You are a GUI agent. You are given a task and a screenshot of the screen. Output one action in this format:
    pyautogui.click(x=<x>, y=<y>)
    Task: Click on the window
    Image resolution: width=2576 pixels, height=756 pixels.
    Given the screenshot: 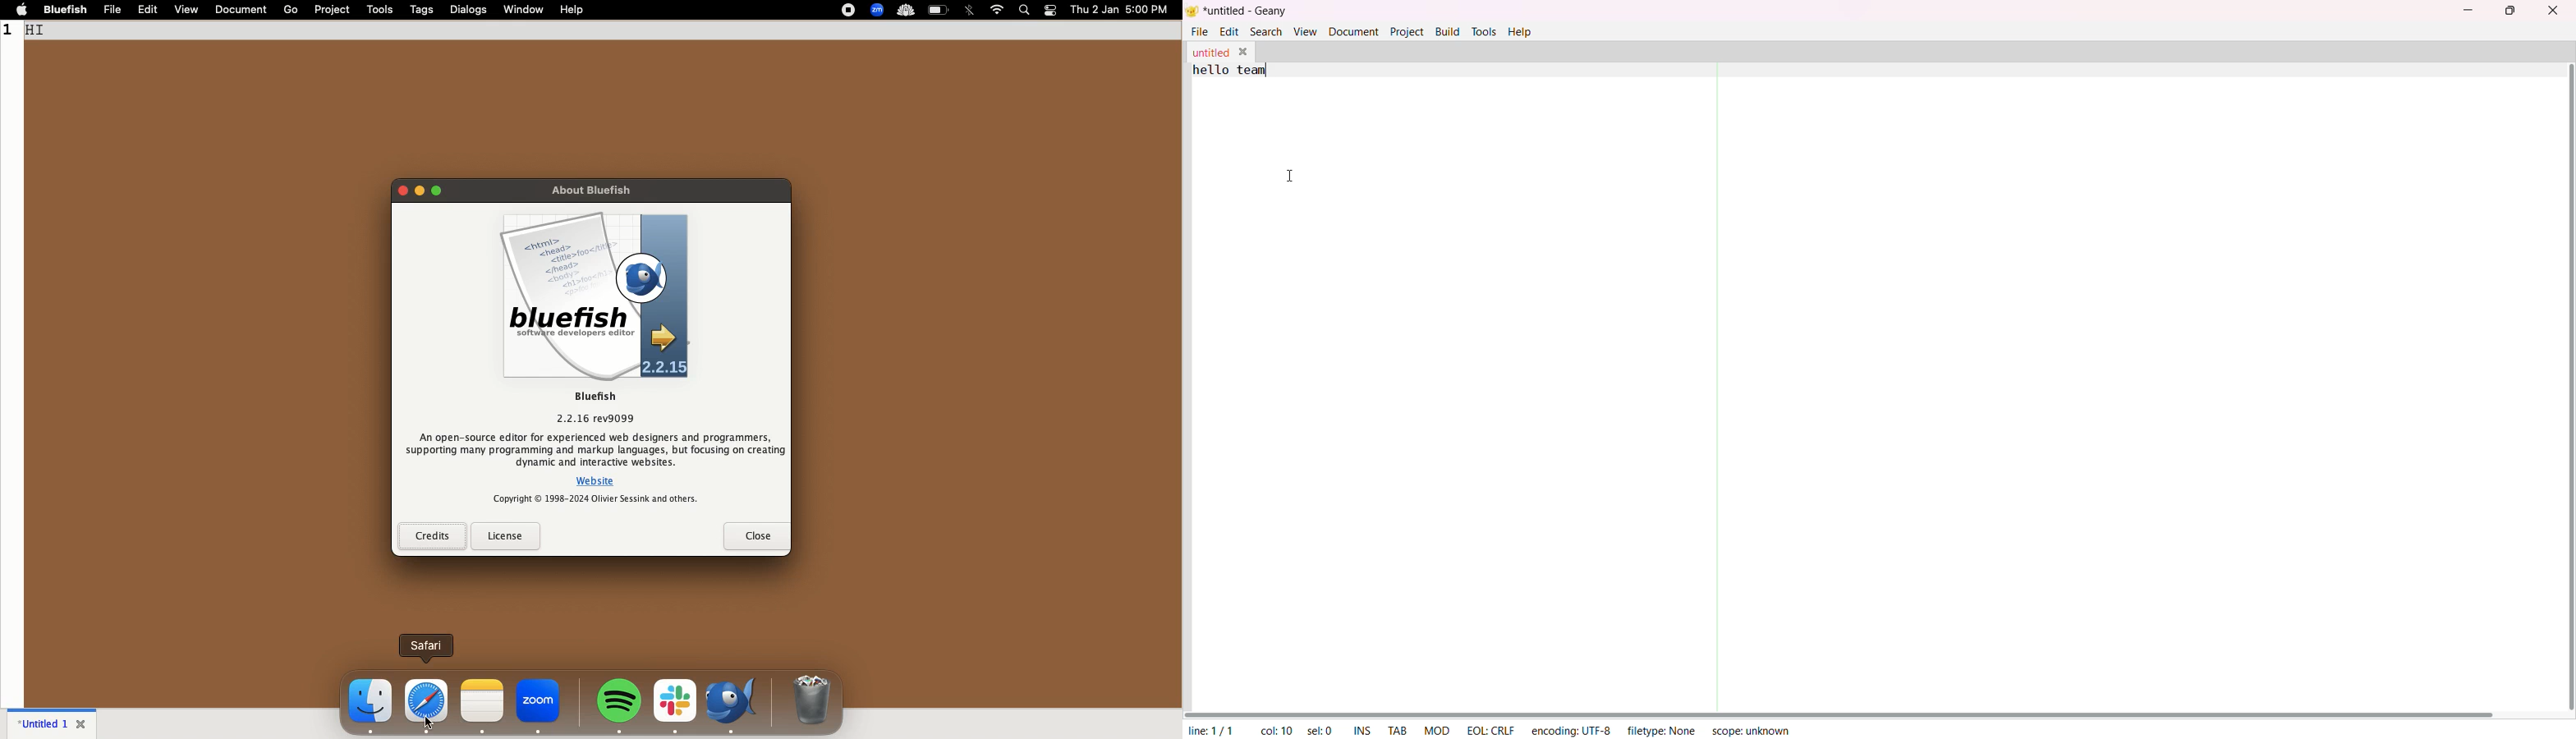 What is the action you would take?
    pyautogui.click(x=526, y=8)
    